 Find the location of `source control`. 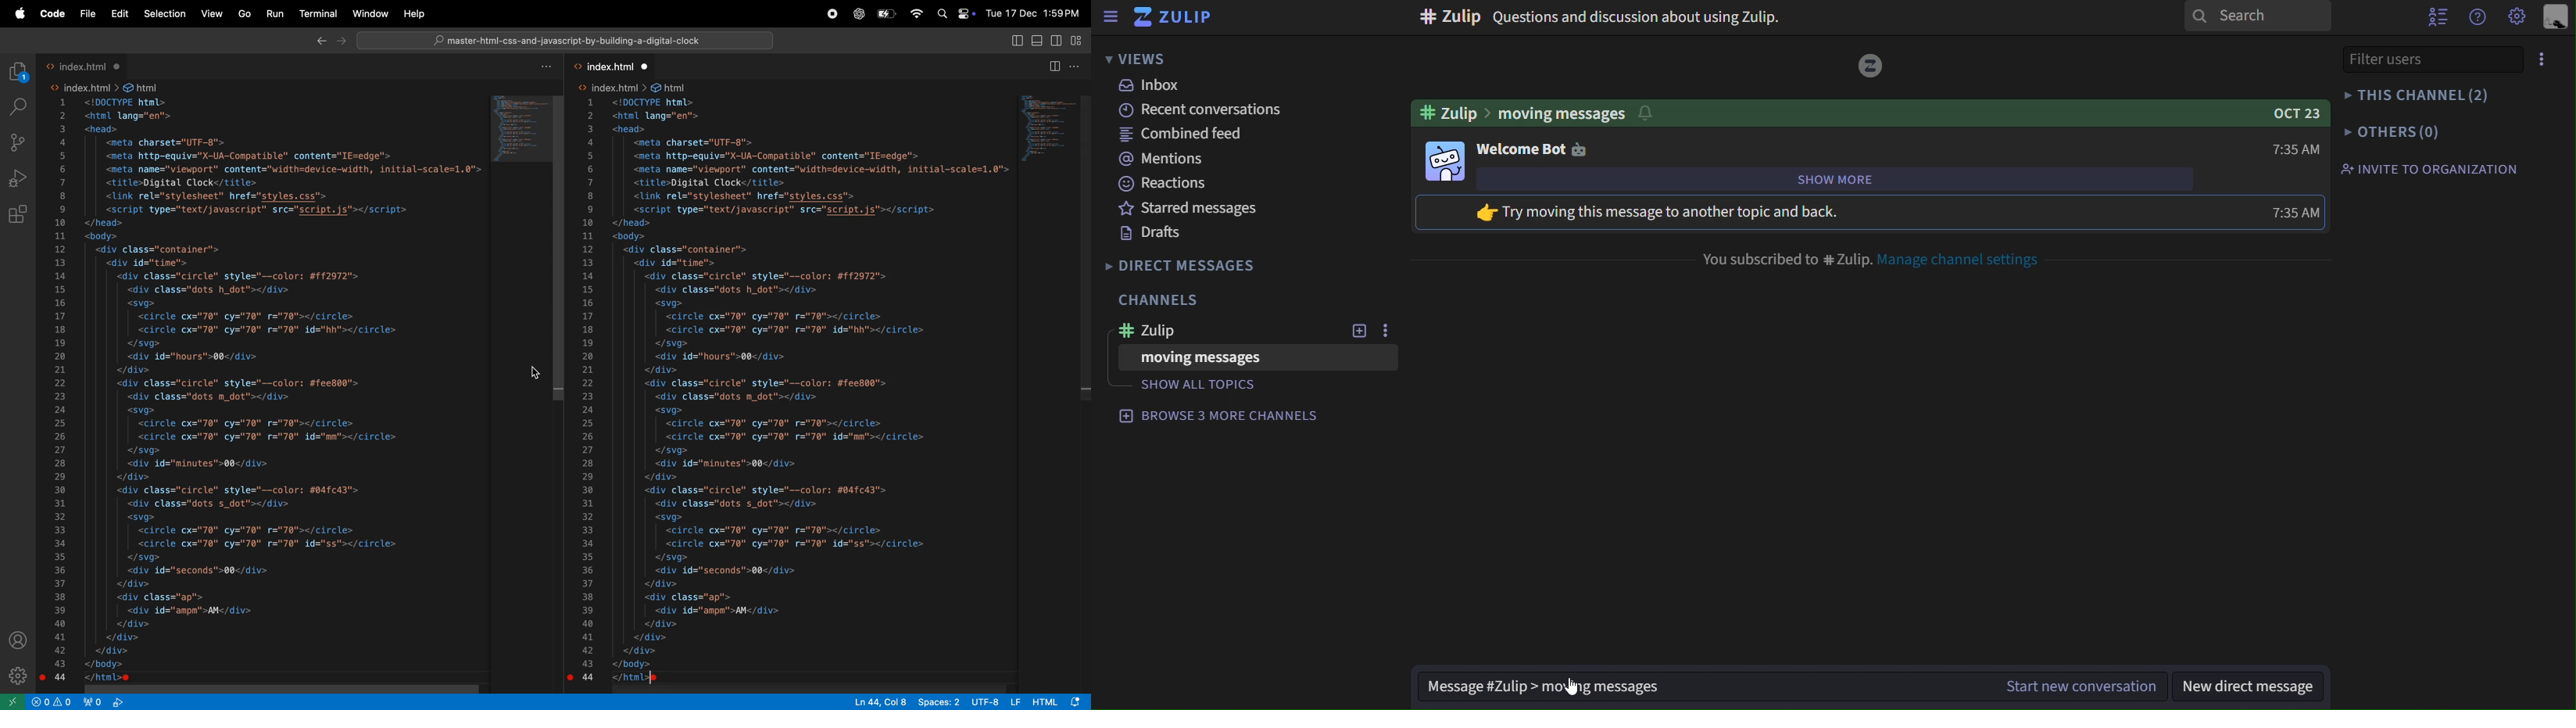

source control is located at coordinates (17, 141).